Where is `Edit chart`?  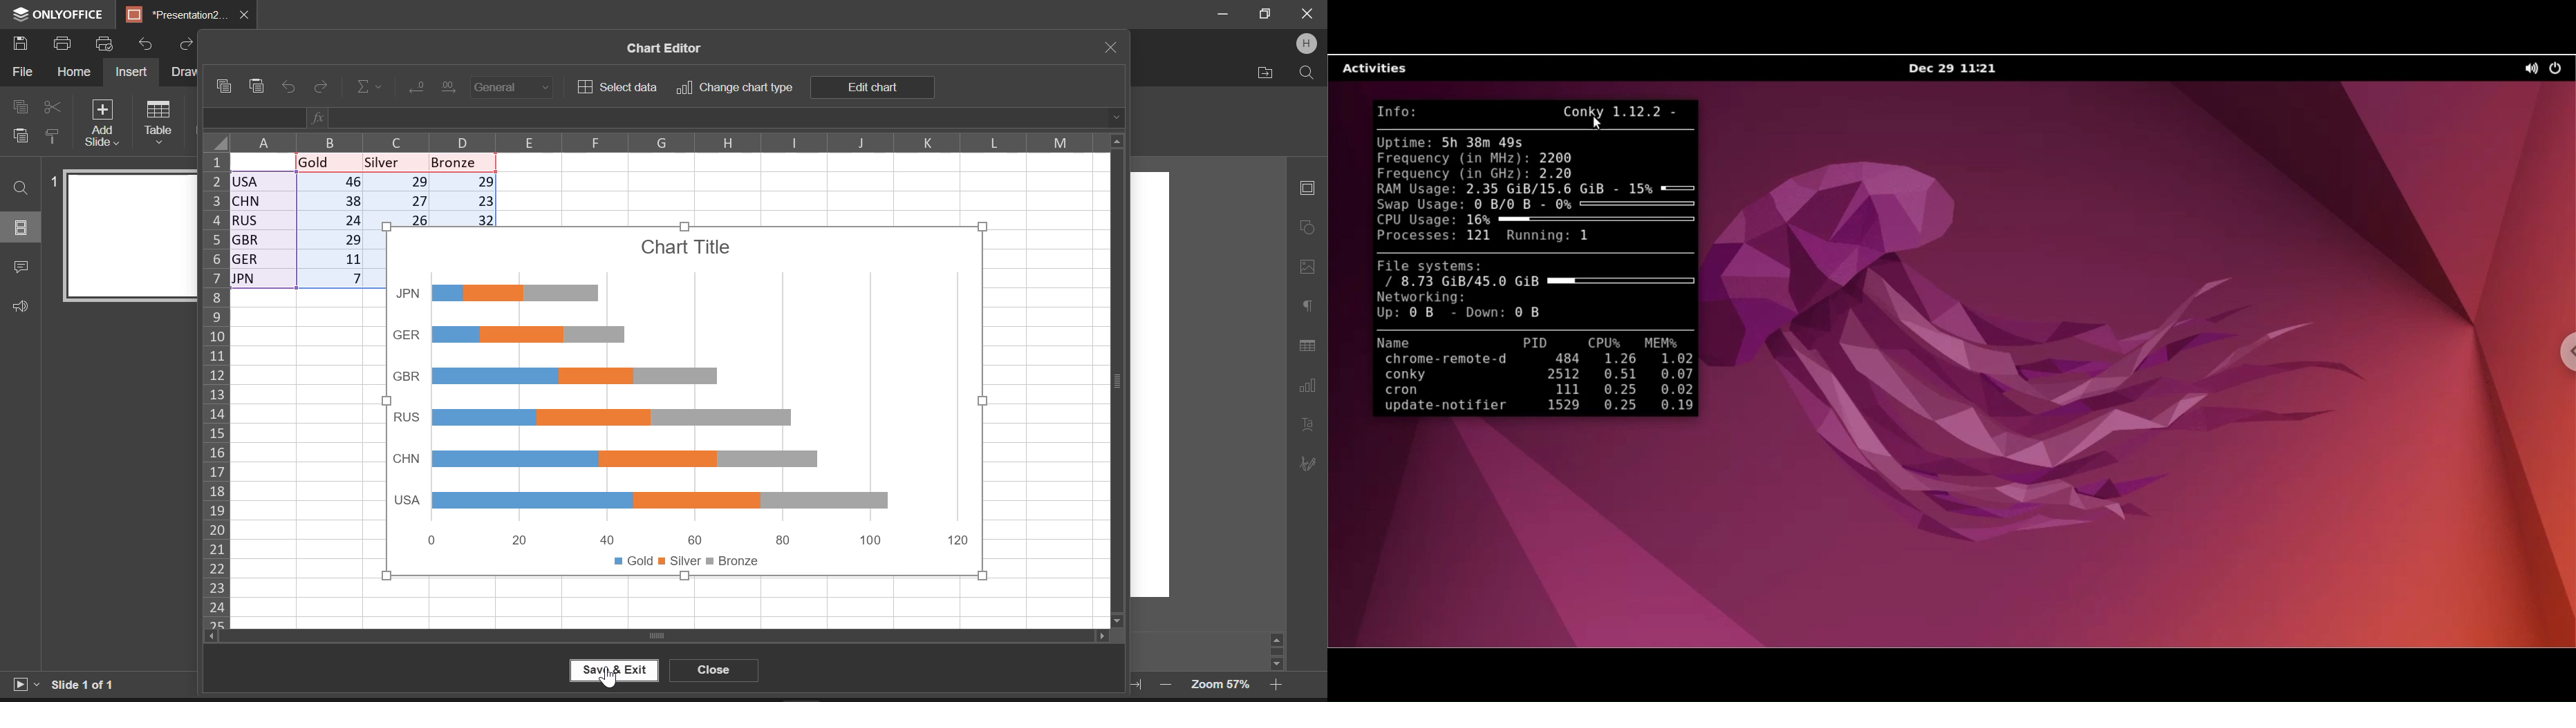
Edit chart is located at coordinates (870, 86).